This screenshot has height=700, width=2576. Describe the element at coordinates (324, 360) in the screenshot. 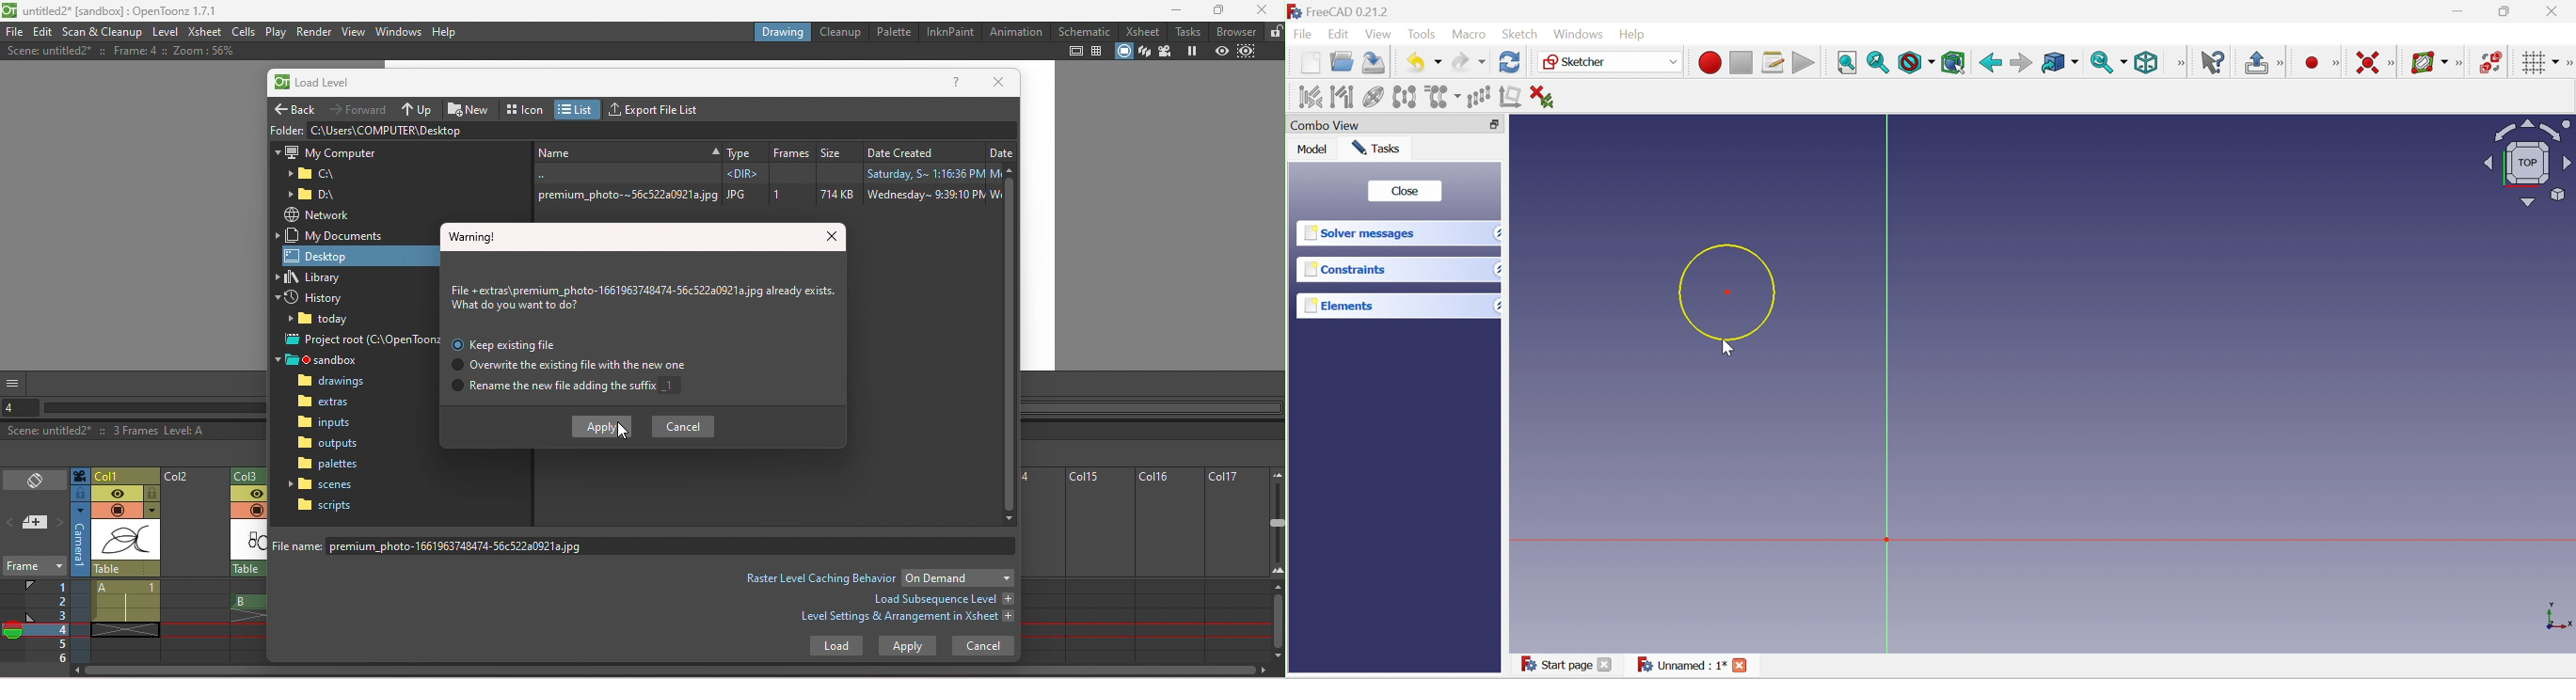

I see `Sandbox` at that location.